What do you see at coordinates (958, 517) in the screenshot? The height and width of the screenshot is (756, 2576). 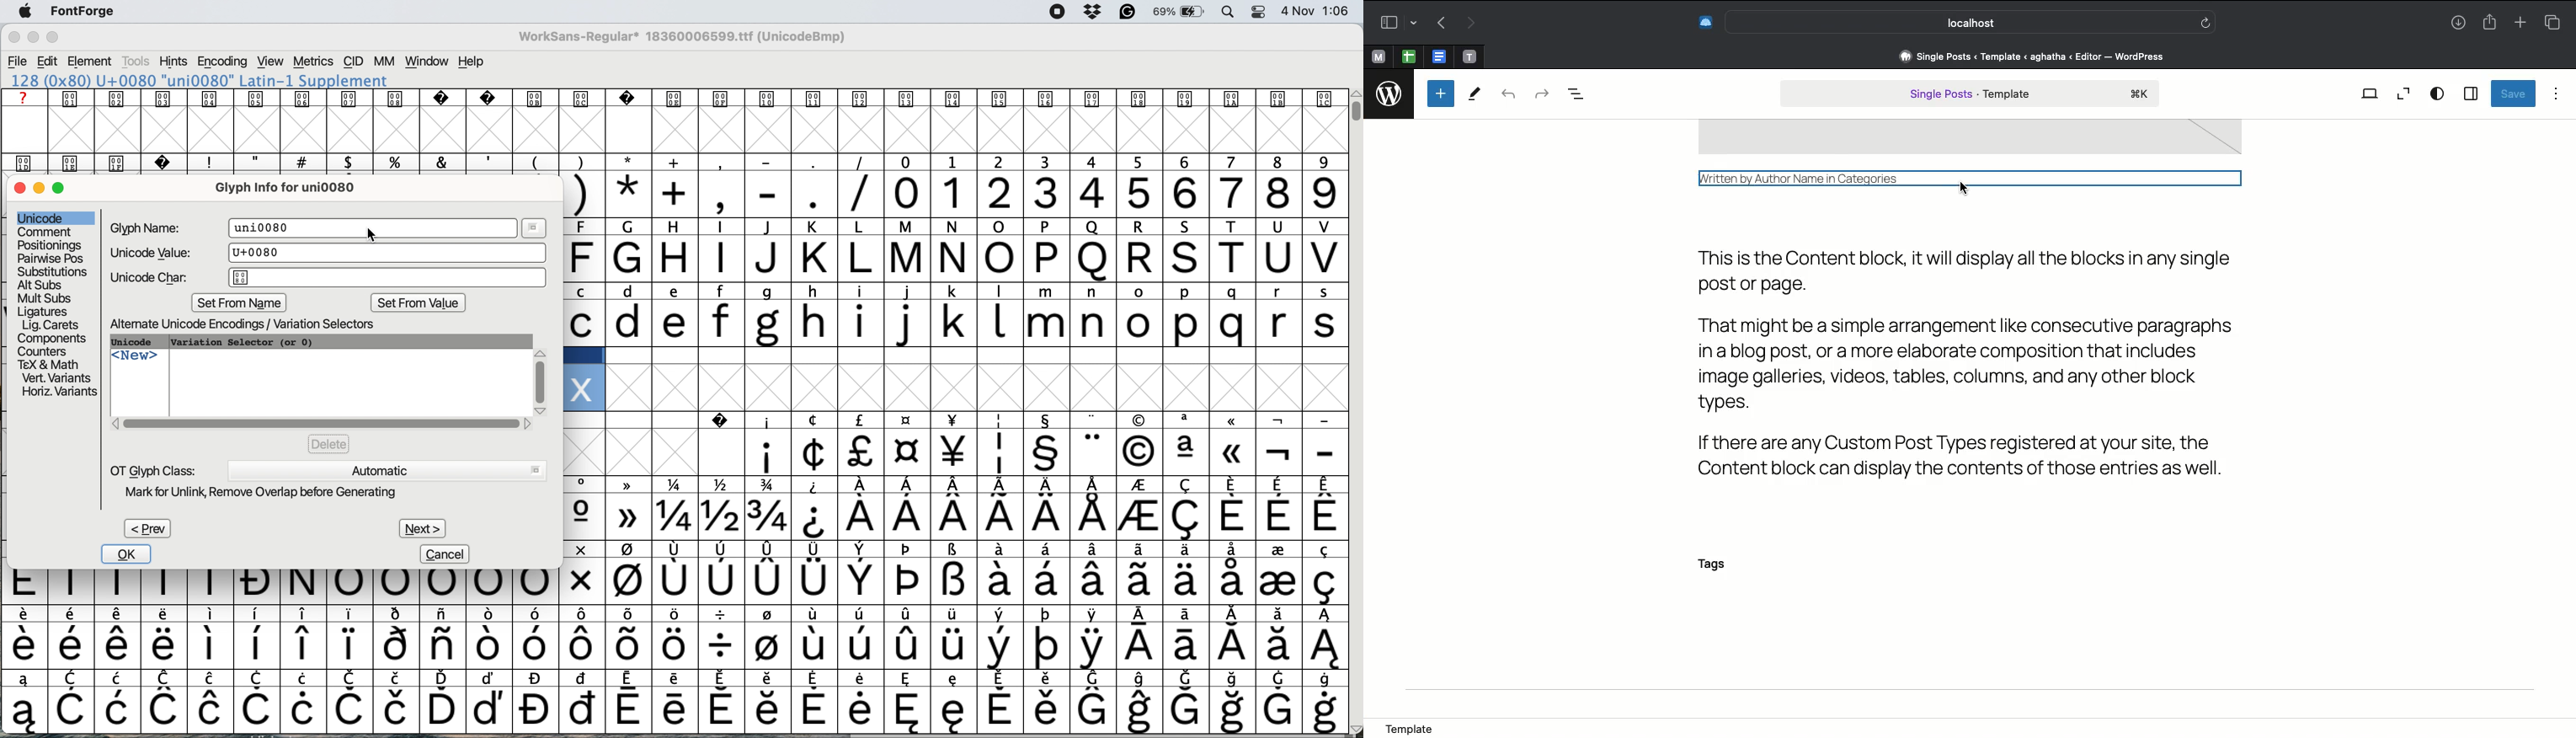 I see `special characters` at bounding box center [958, 517].